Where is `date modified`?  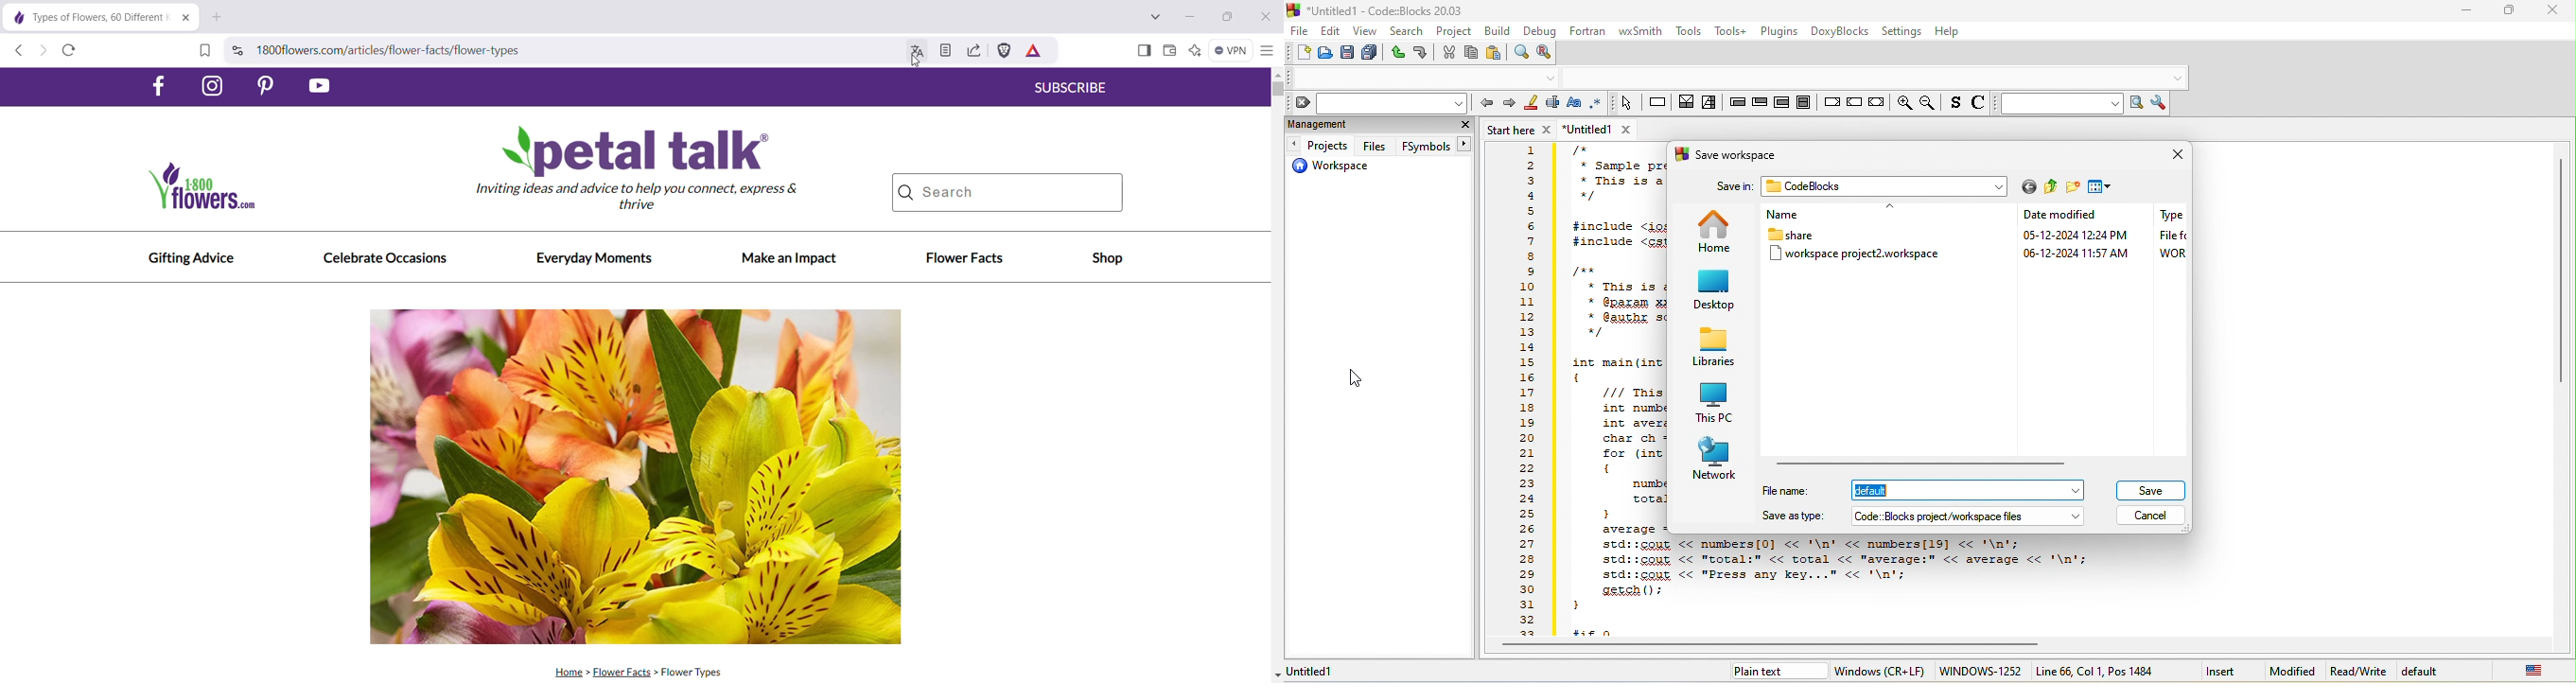
date modified is located at coordinates (2063, 234).